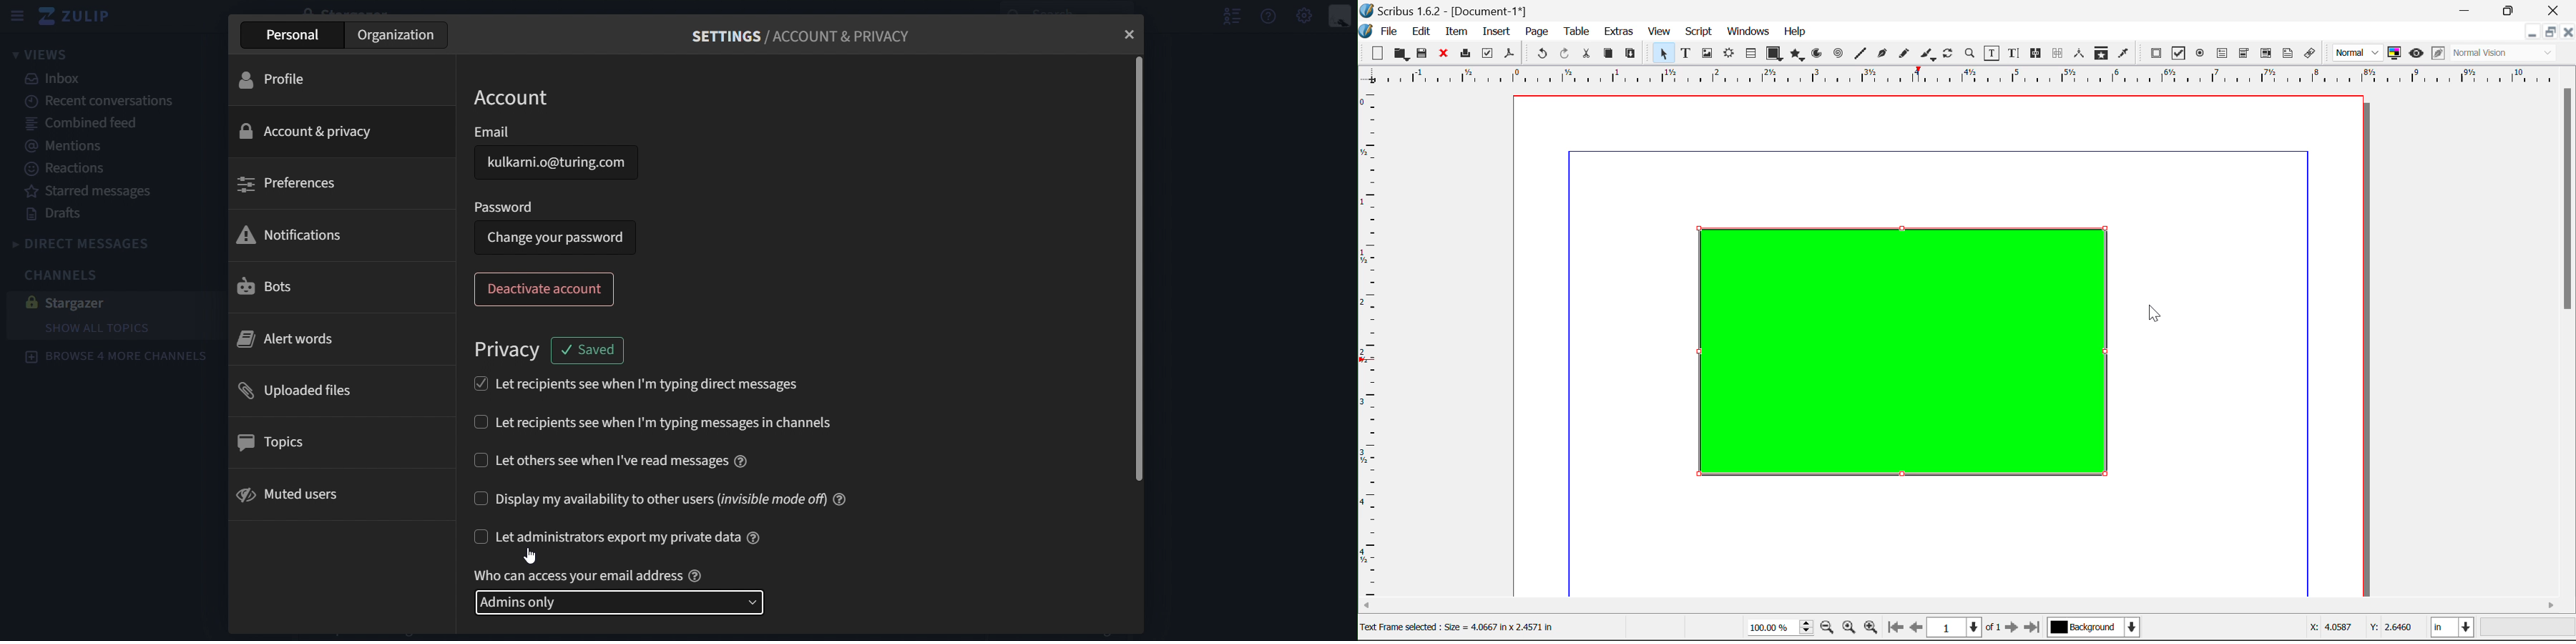 The height and width of the screenshot is (644, 2576). Describe the element at coordinates (2179, 53) in the screenshot. I see `Pdf Checkbox` at that location.